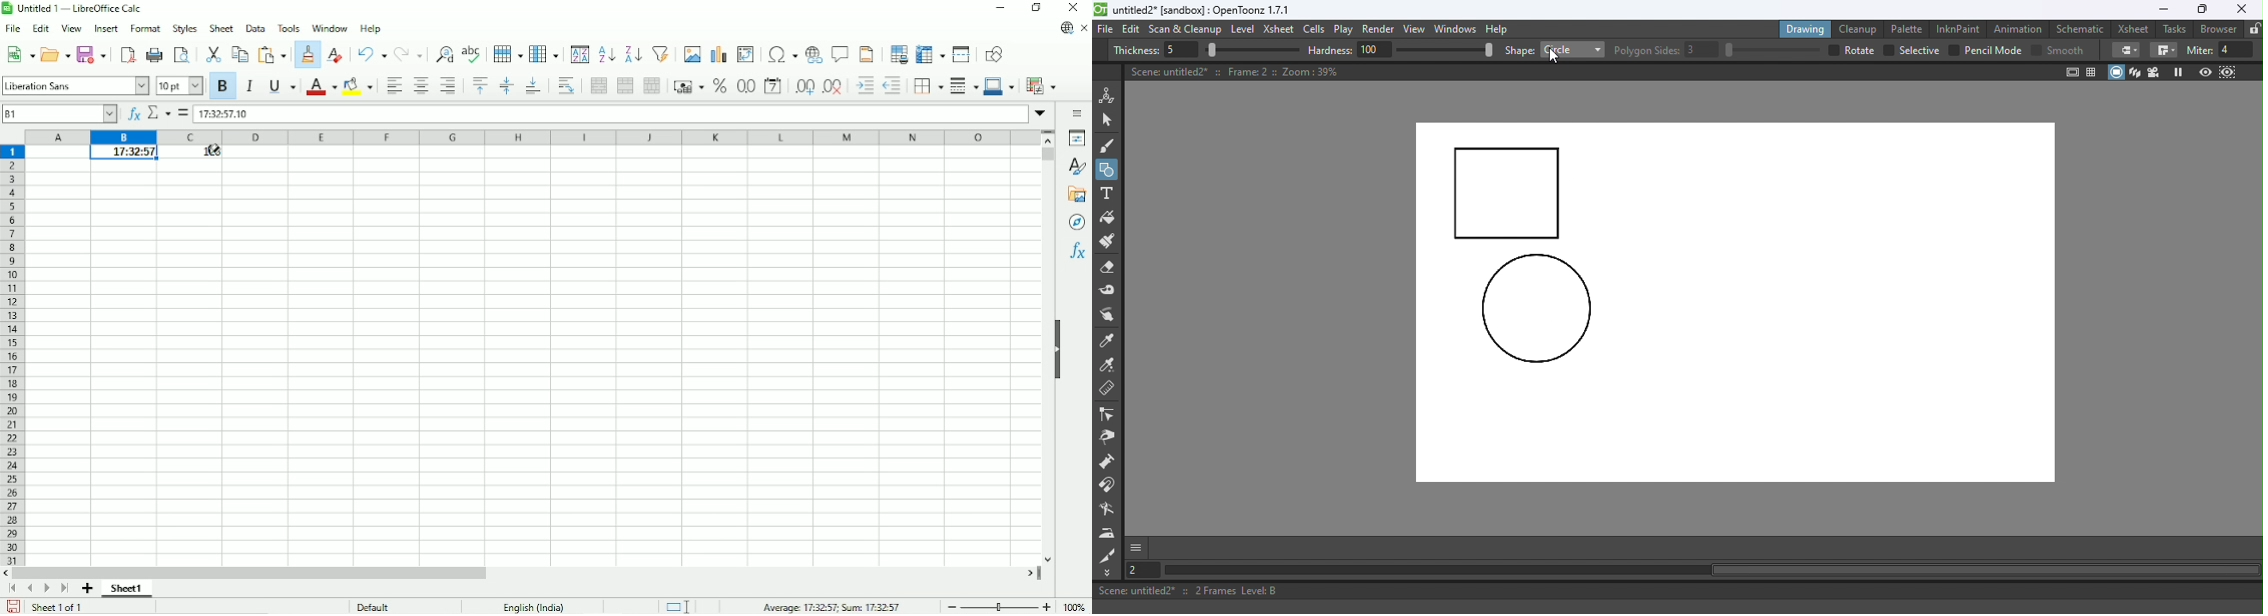 This screenshot has width=2268, height=616. What do you see at coordinates (185, 29) in the screenshot?
I see `Styles` at bounding box center [185, 29].